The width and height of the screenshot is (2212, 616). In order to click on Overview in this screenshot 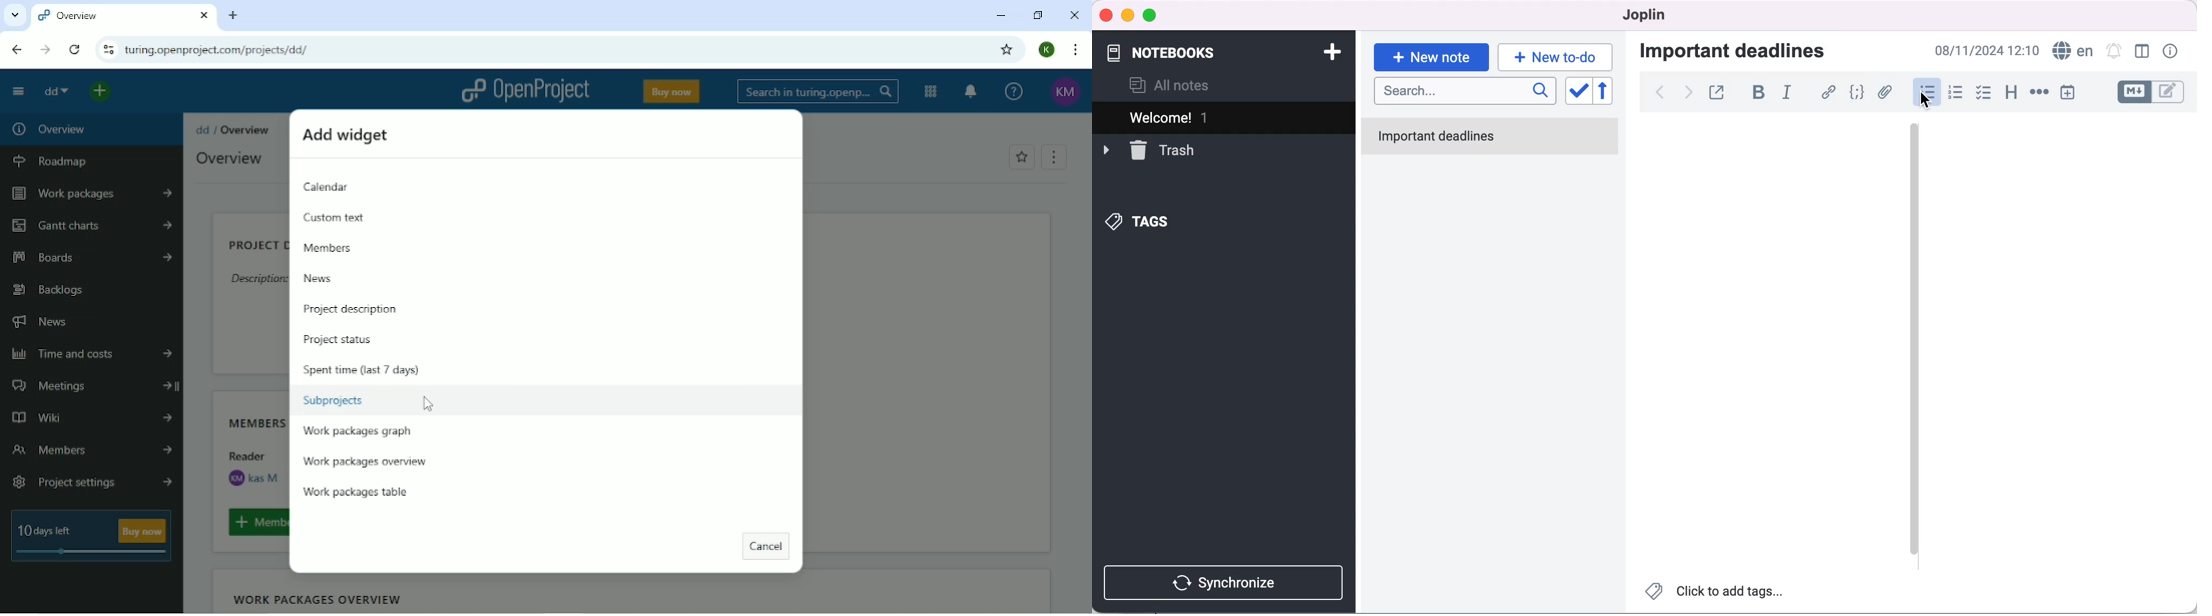, I will do `click(49, 128)`.